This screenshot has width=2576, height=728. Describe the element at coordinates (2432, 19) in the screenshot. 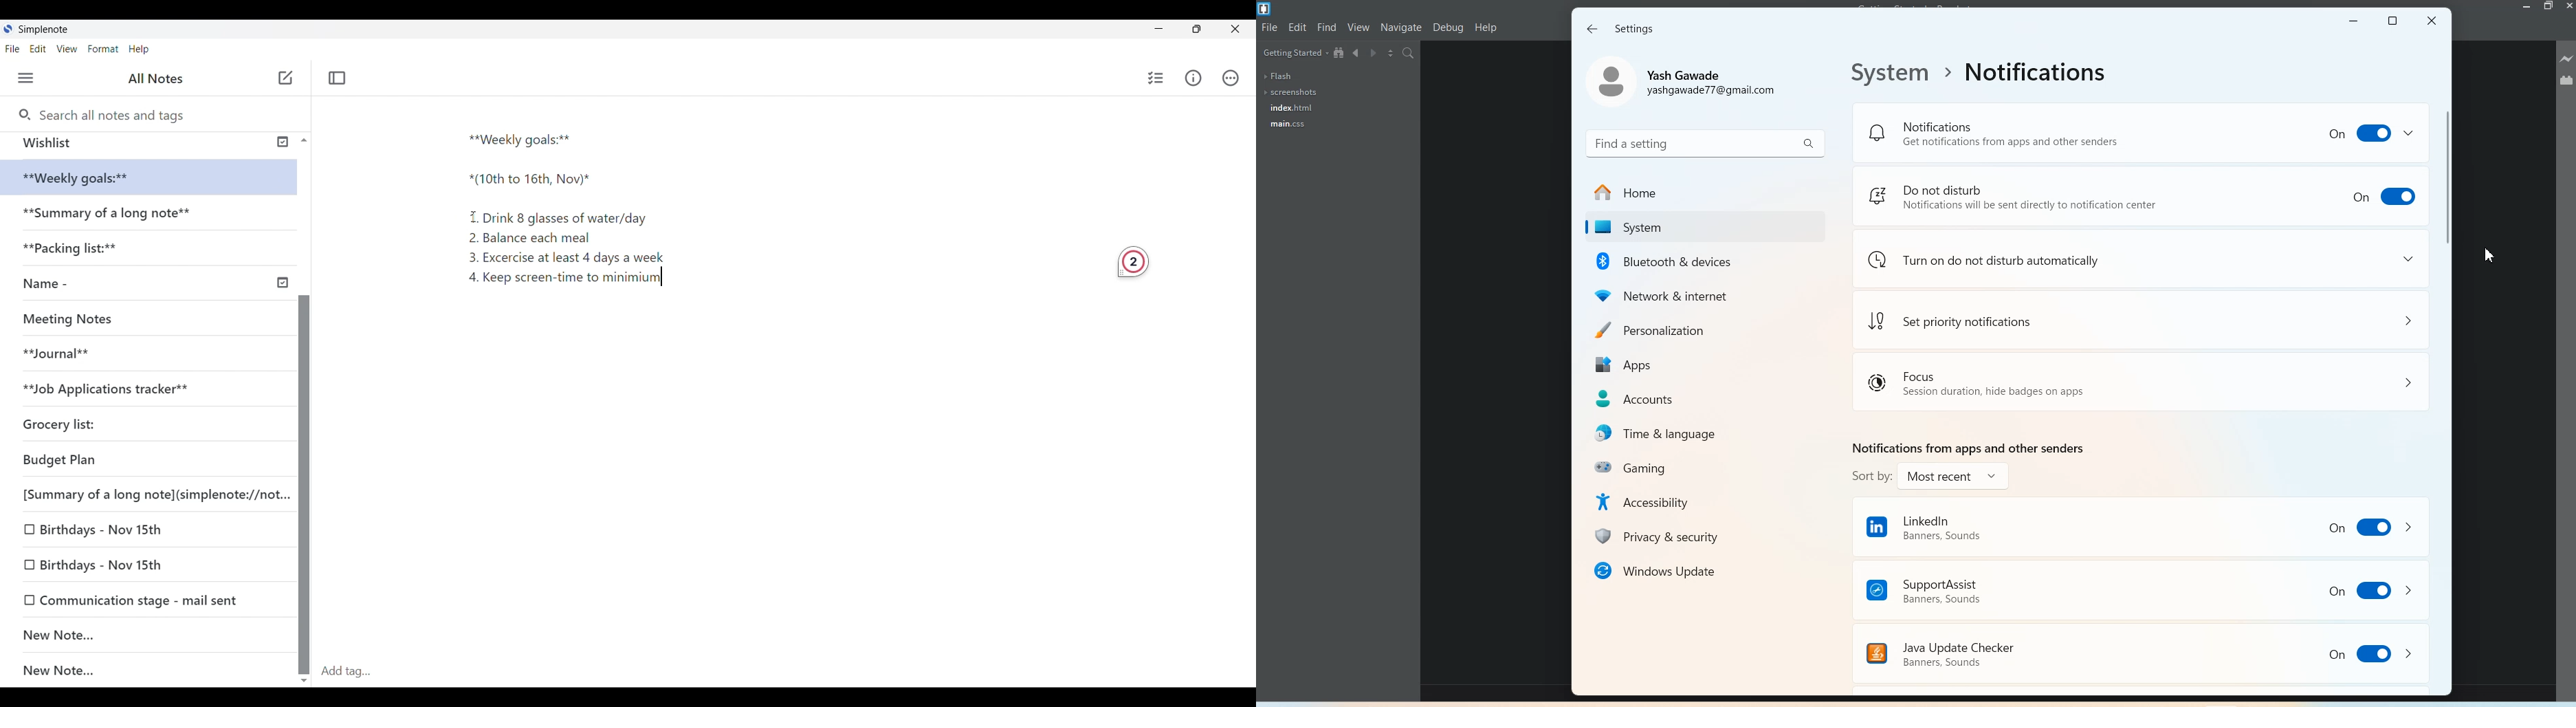

I see `Close` at that location.